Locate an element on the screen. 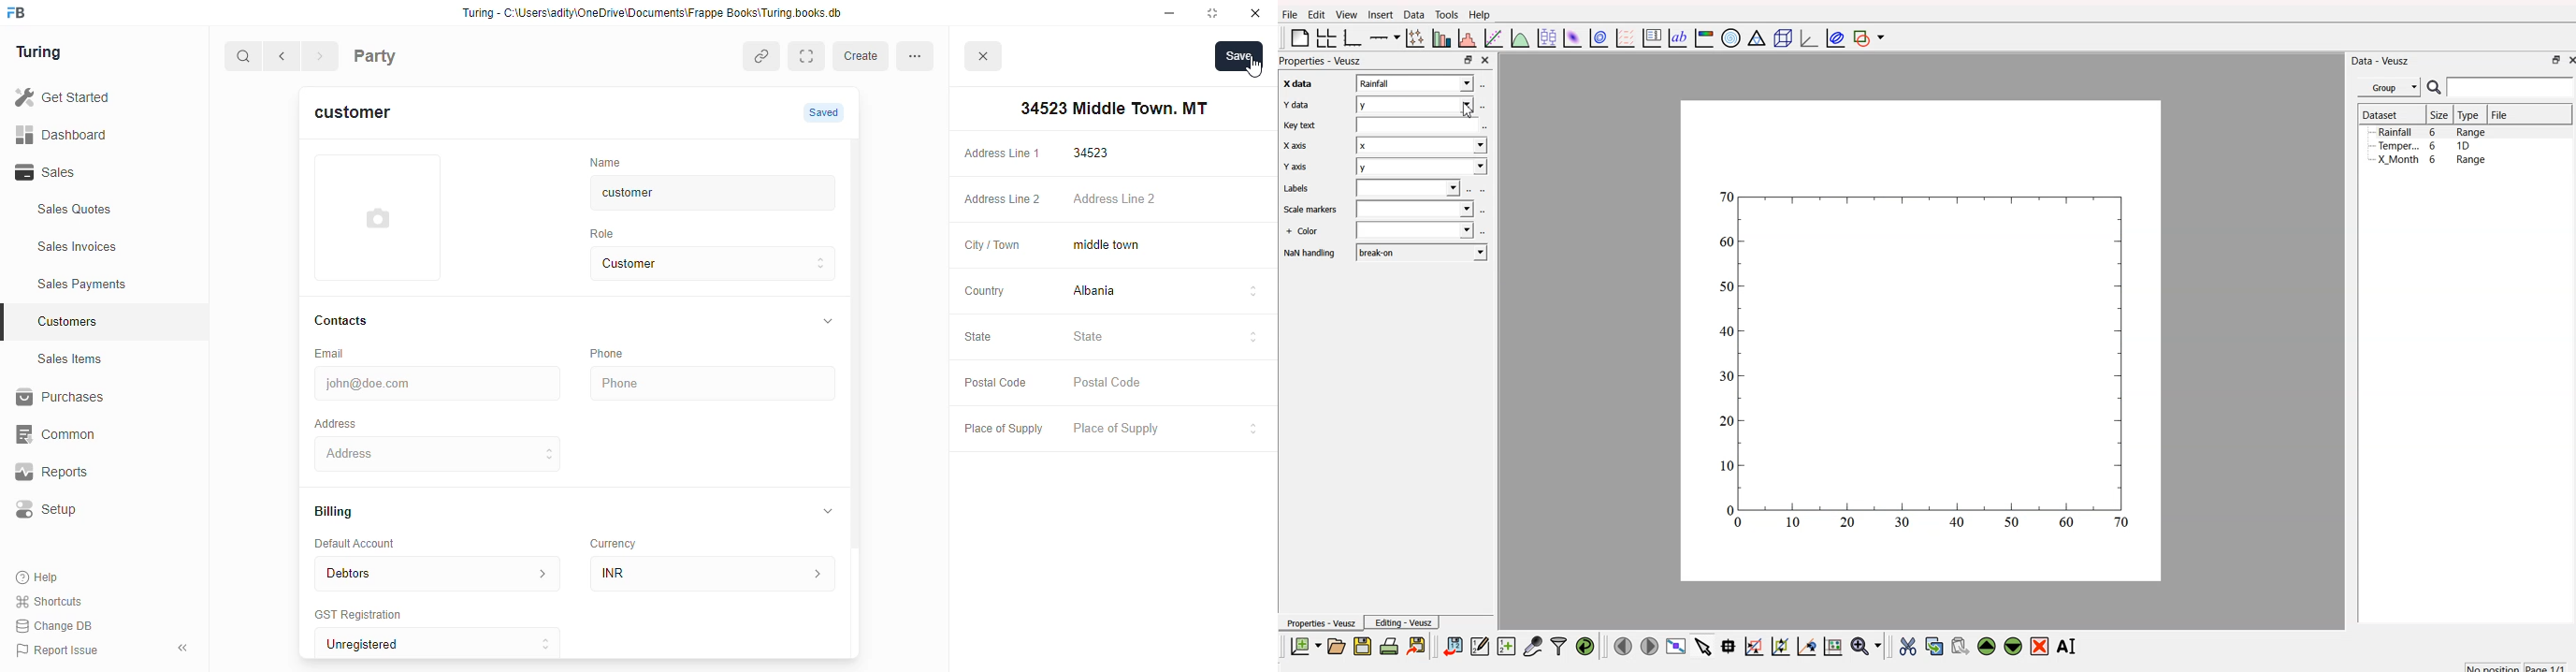 The height and width of the screenshot is (672, 2576). field is located at coordinates (1417, 128).